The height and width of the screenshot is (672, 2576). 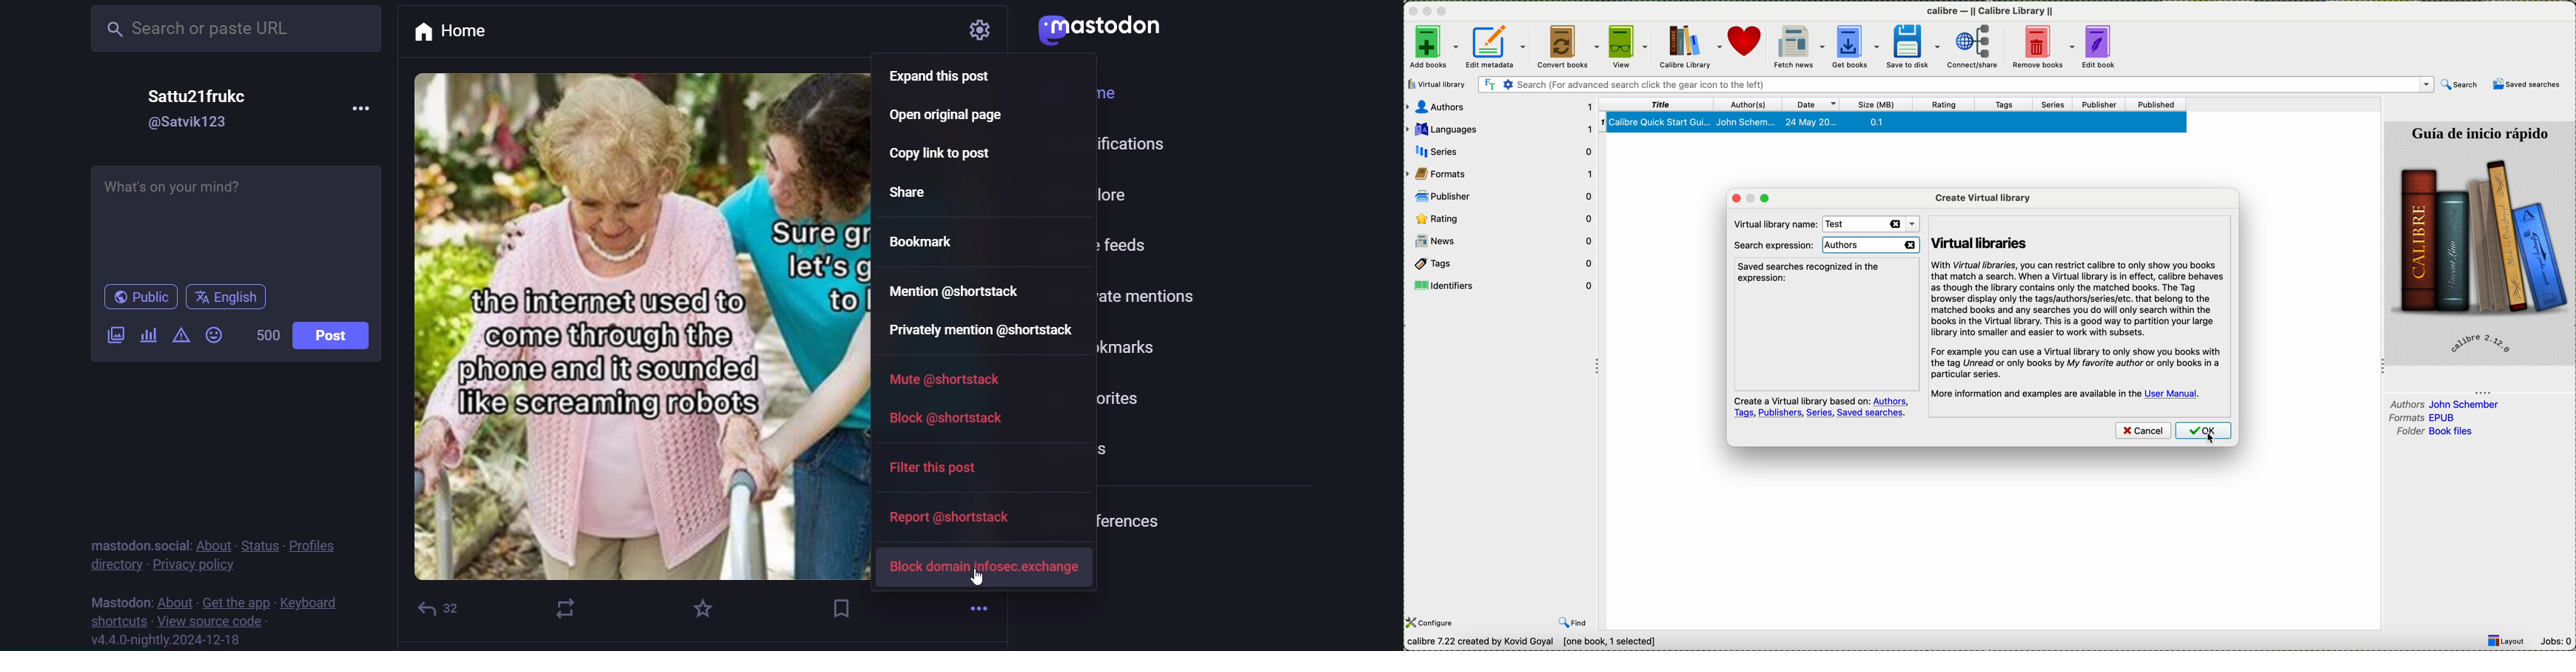 What do you see at coordinates (189, 123) in the screenshot?
I see `@satvik123` at bounding box center [189, 123].